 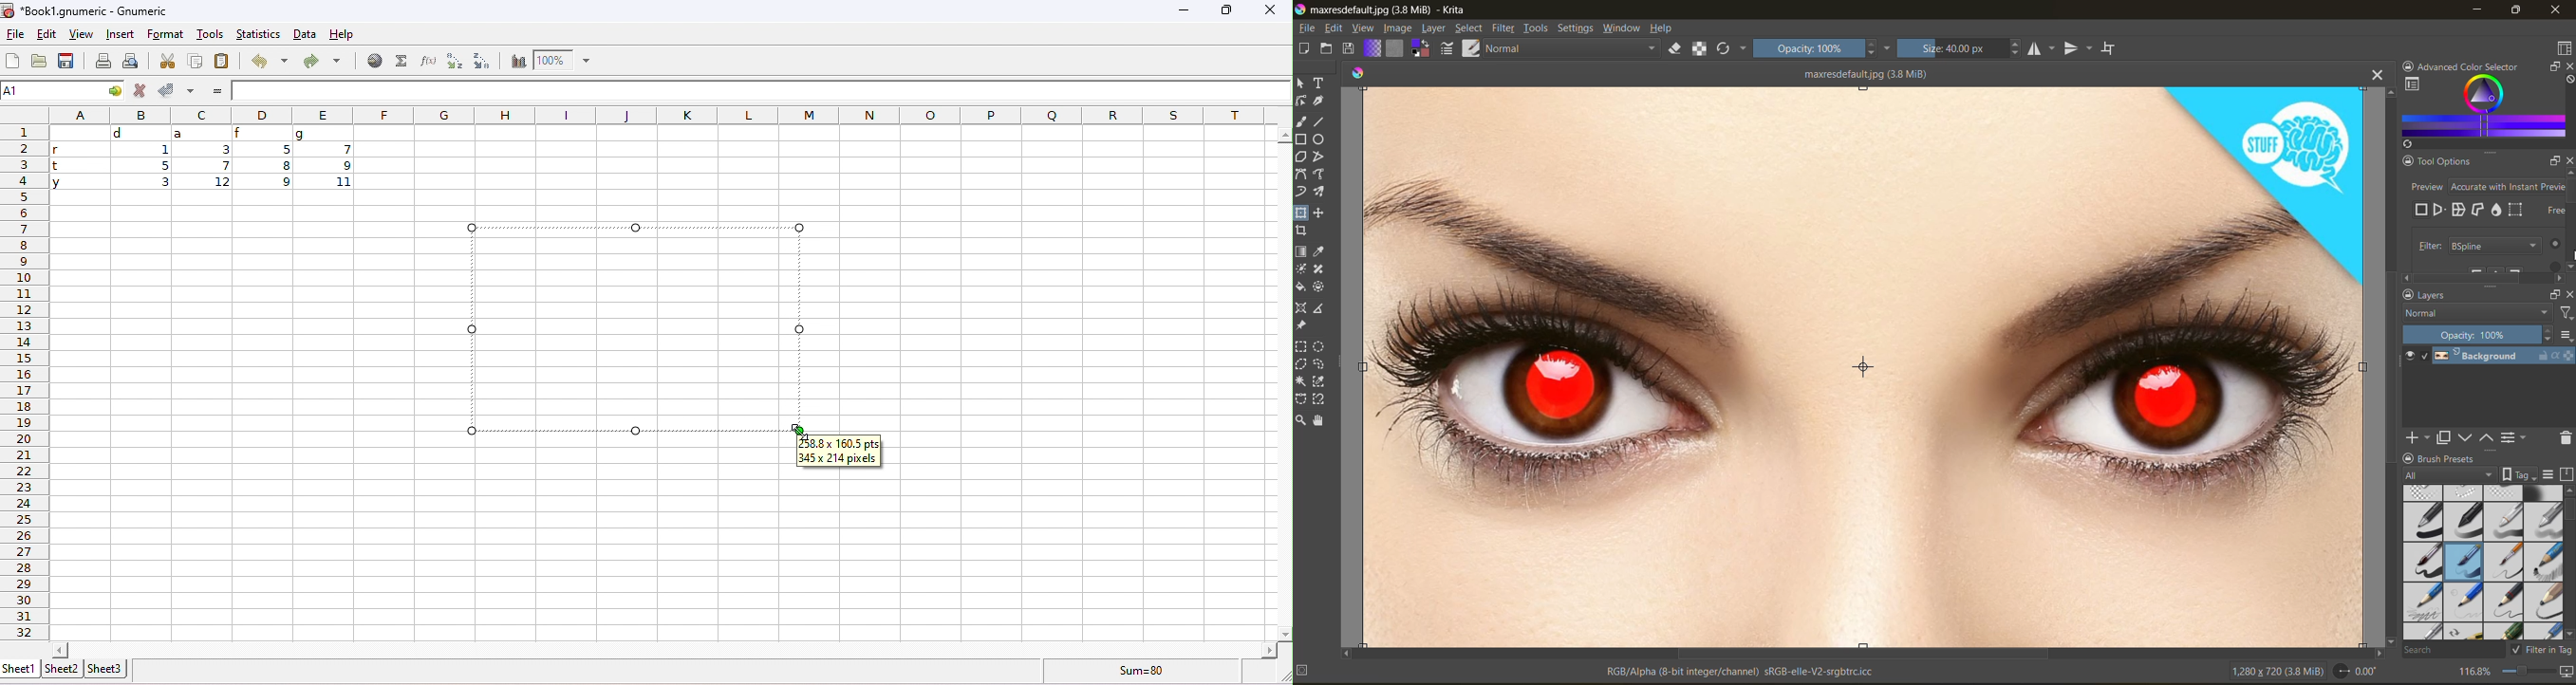 I want to click on tool, so click(x=1303, y=287).